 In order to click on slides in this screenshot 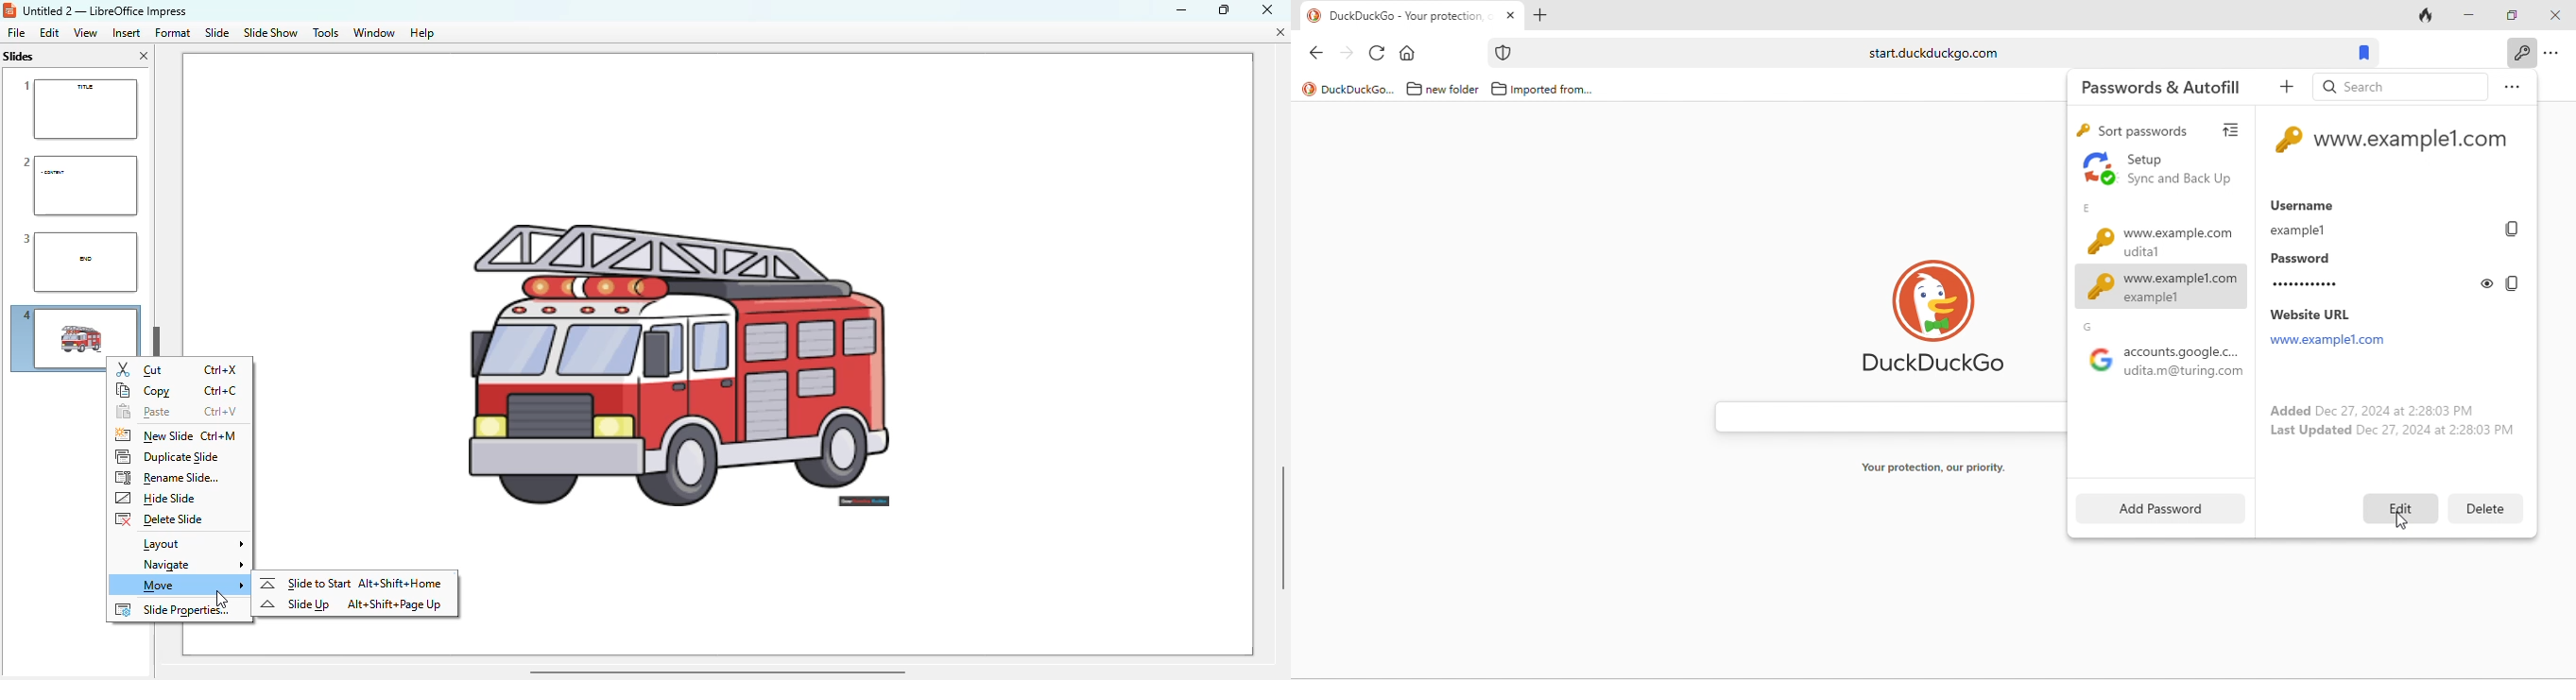, I will do `click(21, 56)`.